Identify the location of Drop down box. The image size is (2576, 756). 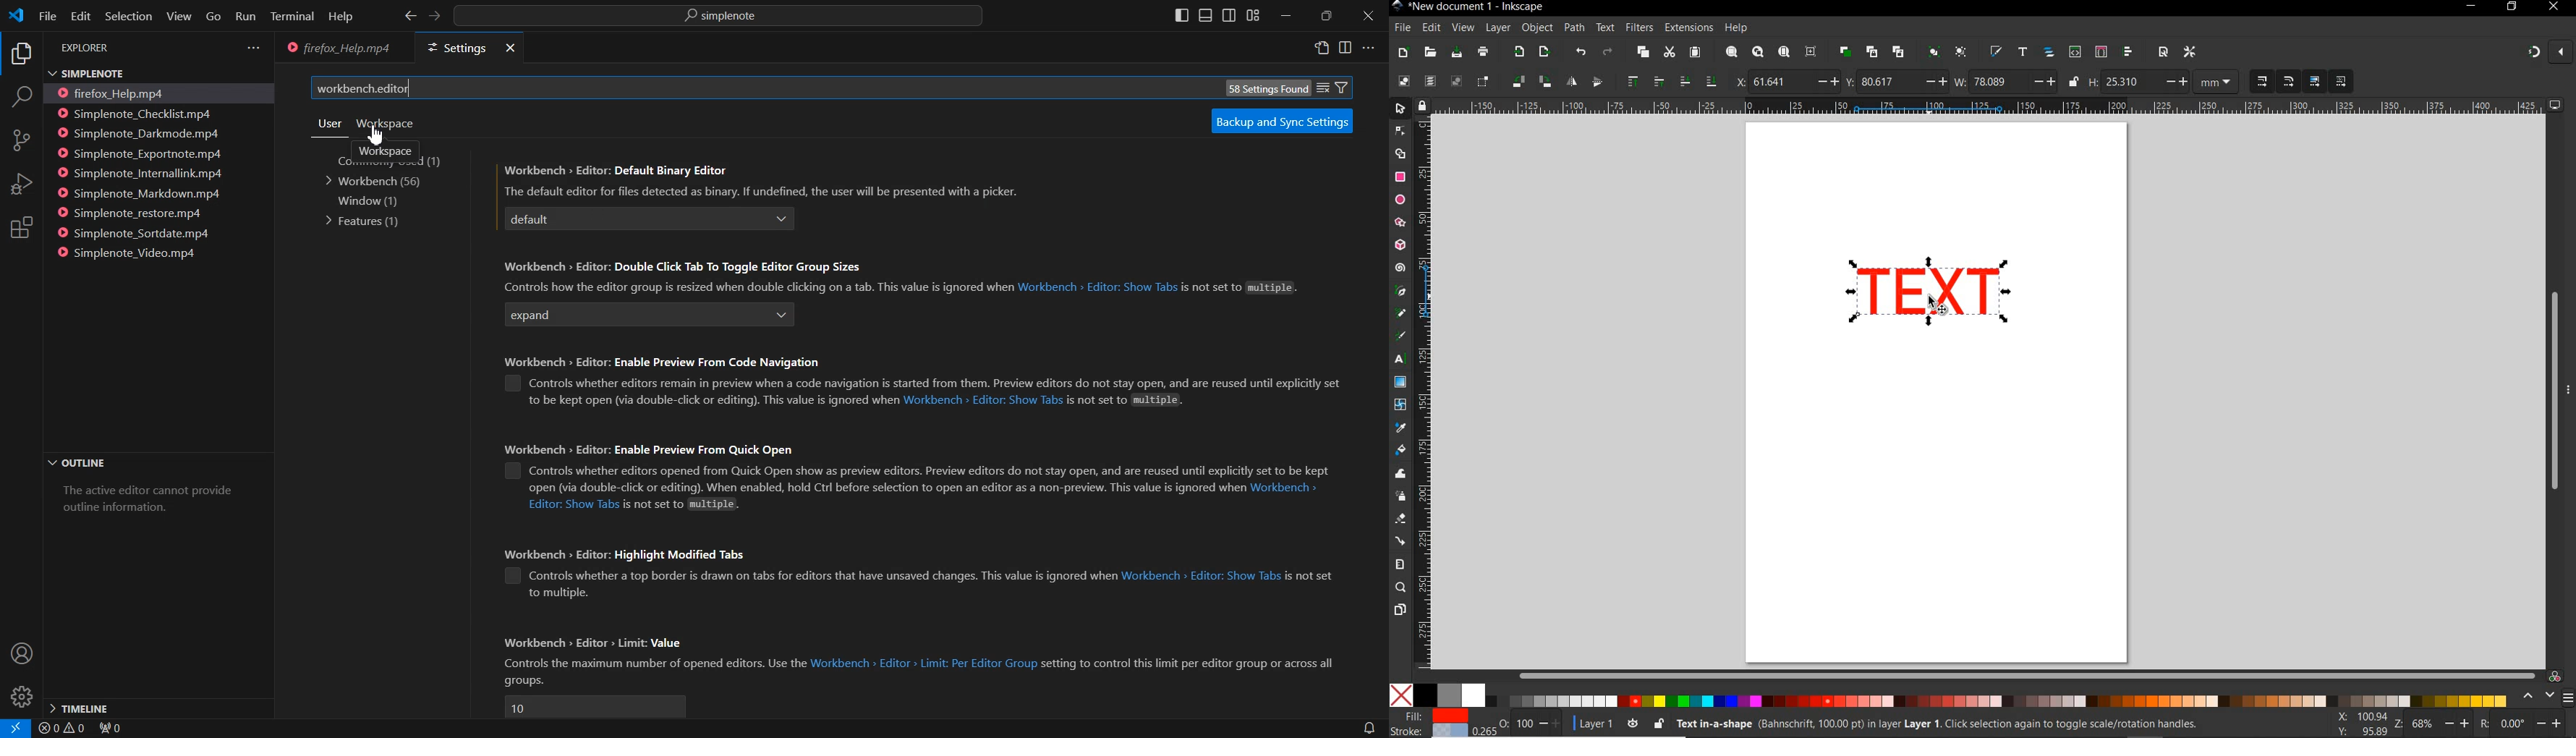
(784, 219).